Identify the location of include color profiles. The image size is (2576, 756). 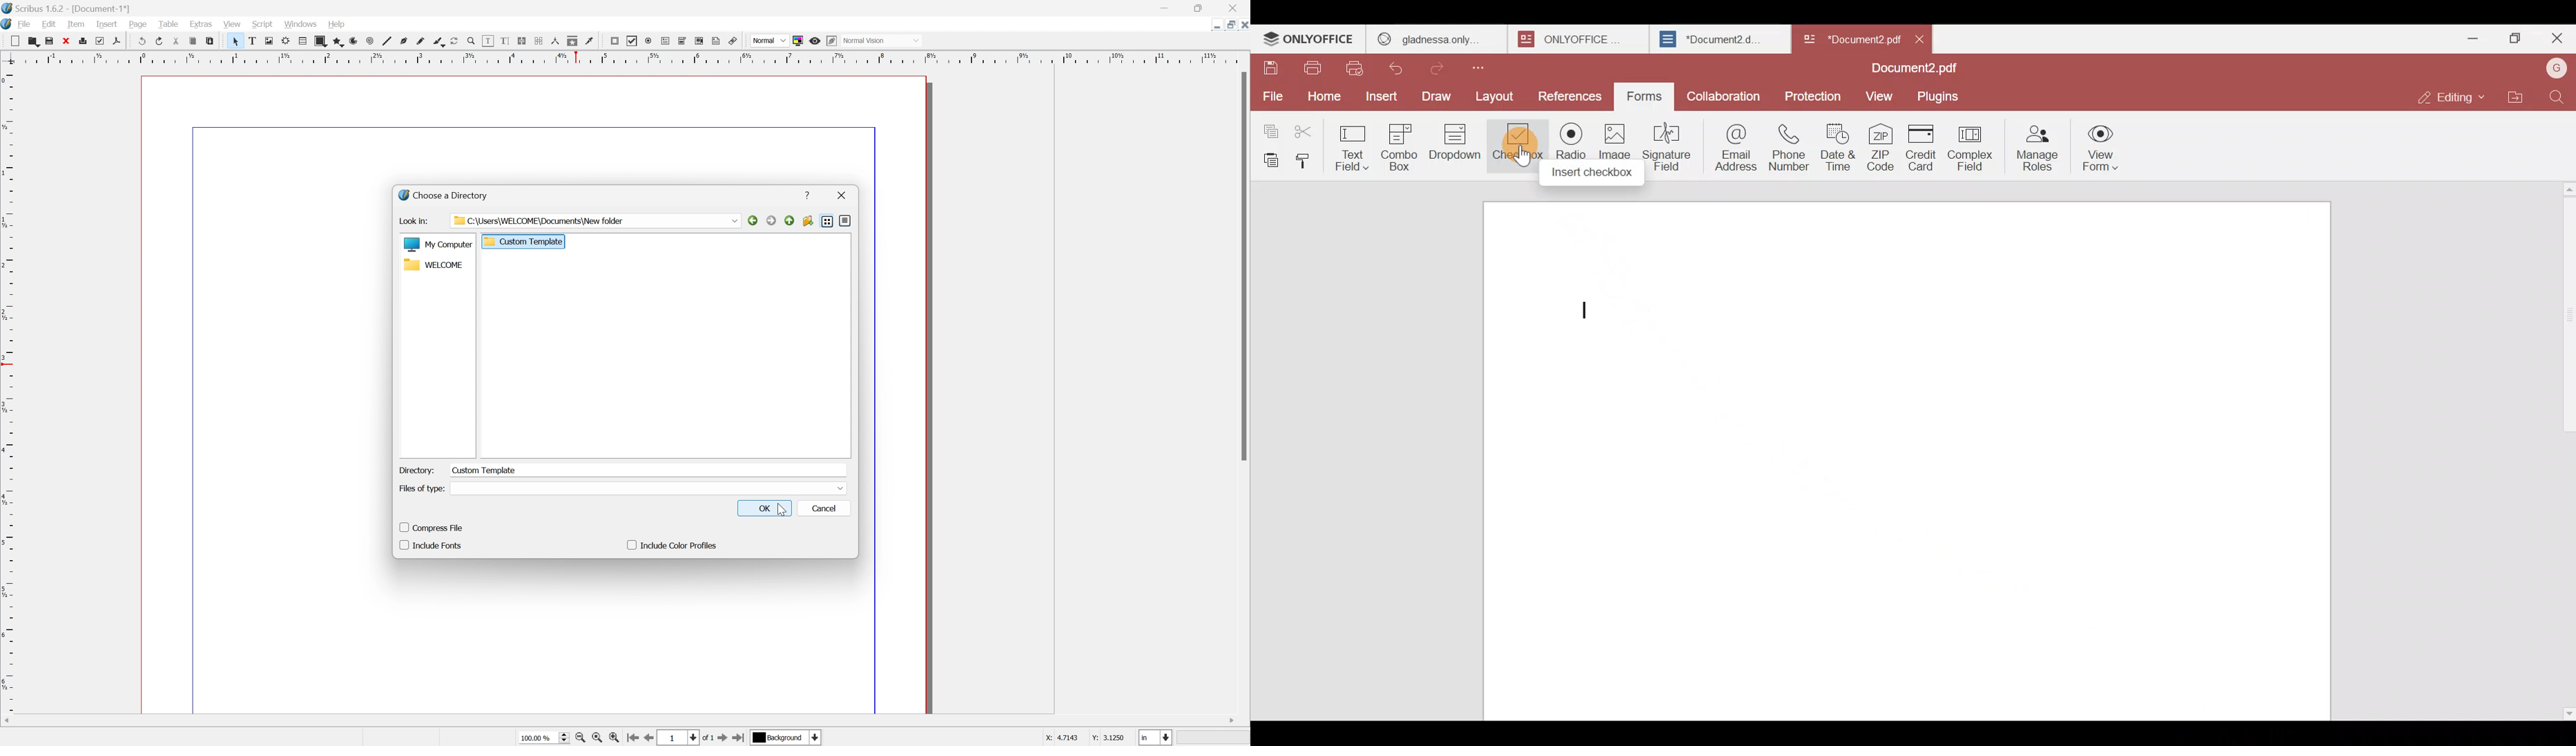
(672, 545).